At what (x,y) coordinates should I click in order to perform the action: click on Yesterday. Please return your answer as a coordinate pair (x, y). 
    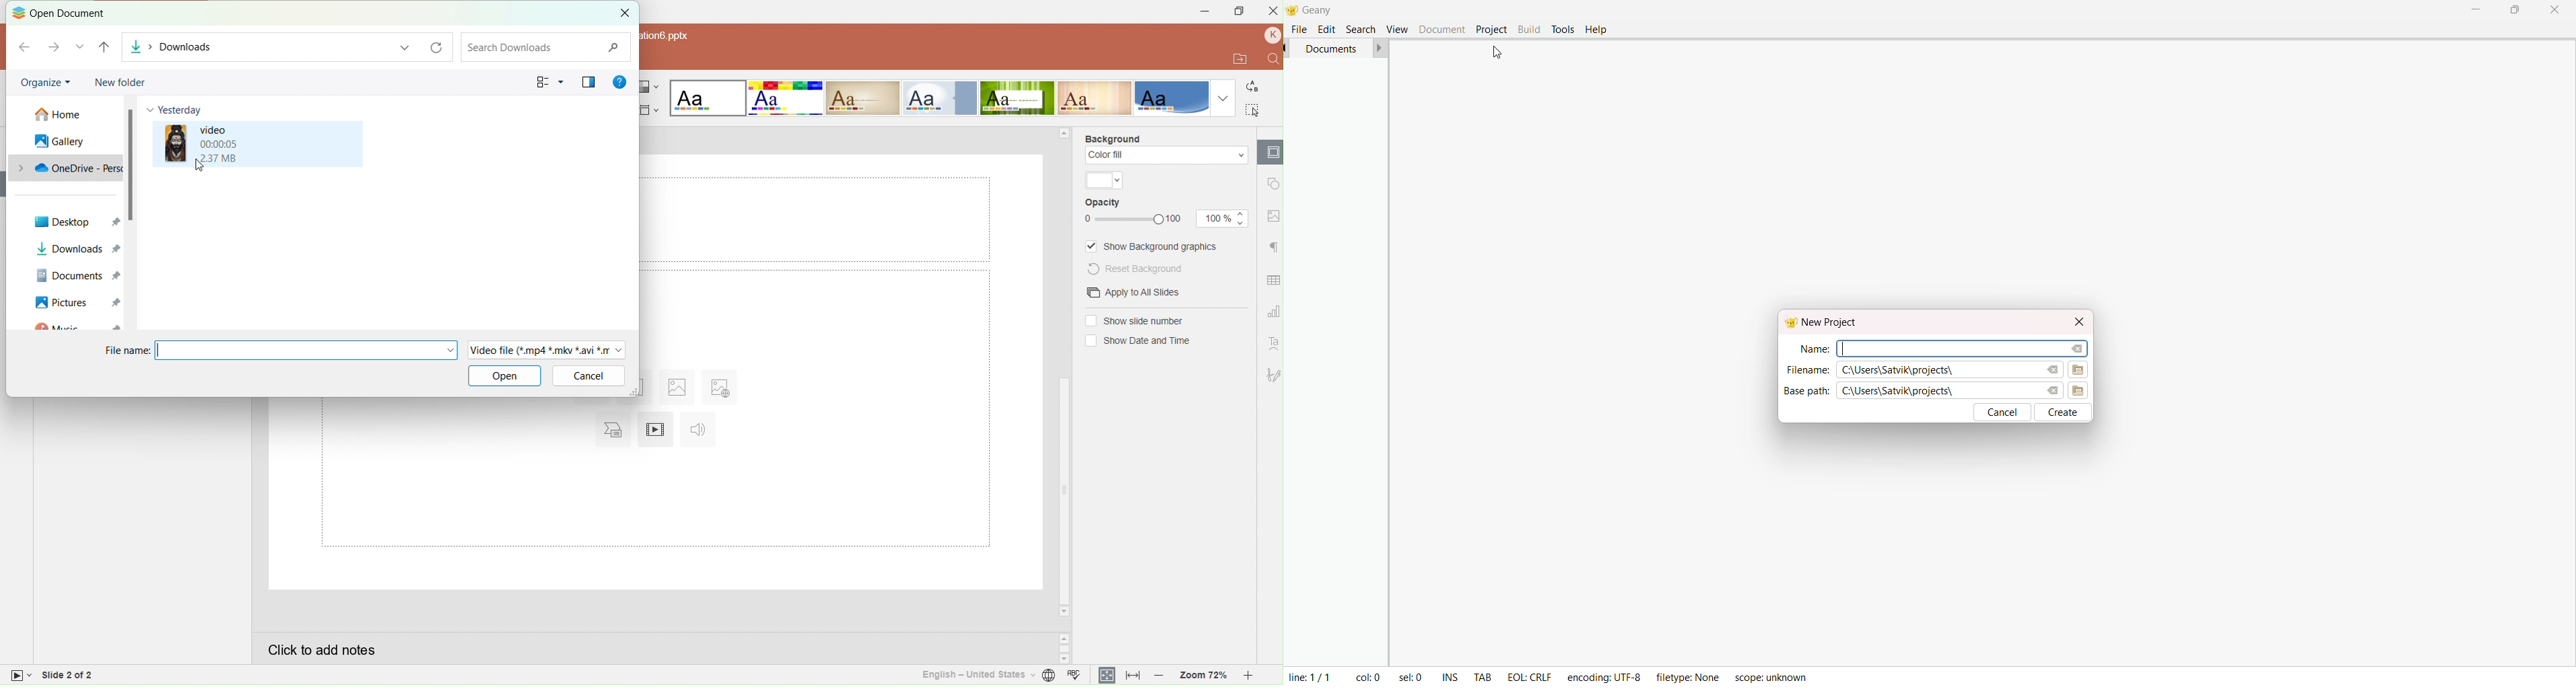
    Looking at the image, I should click on (178, 110).